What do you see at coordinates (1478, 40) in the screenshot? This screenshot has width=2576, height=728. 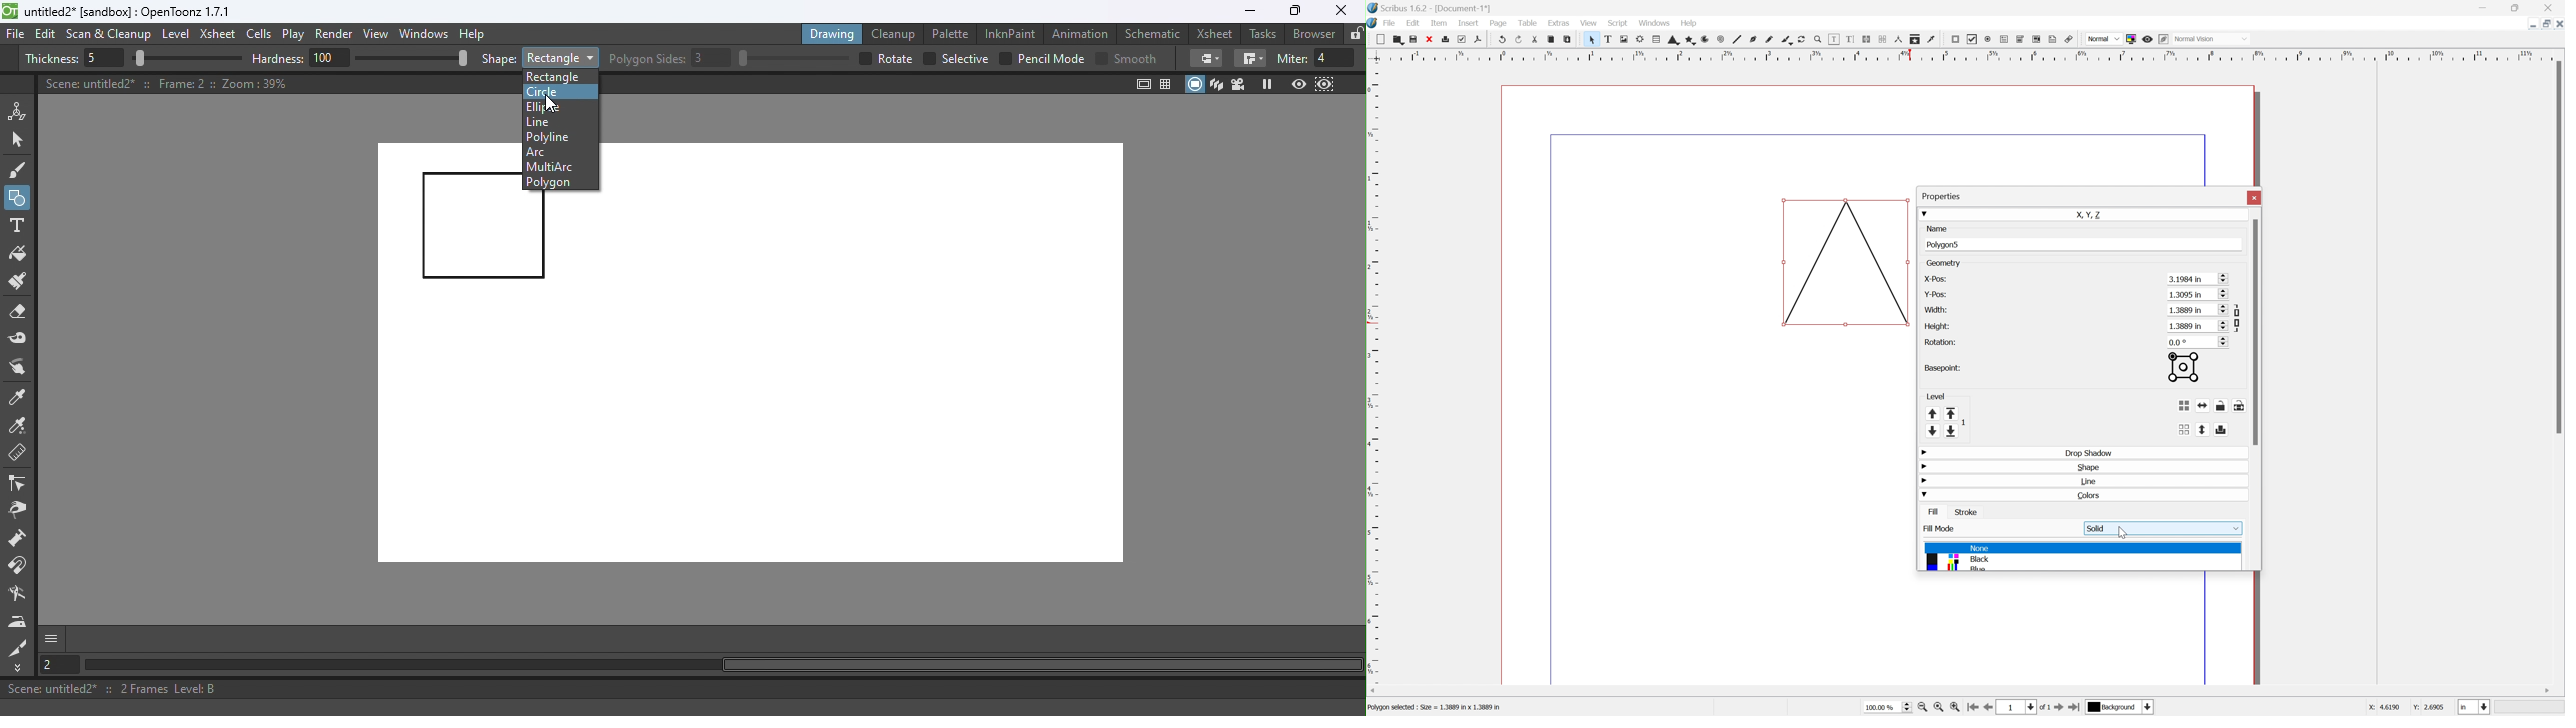 I see `Save as PDF` at bounding box center [1478, 40].